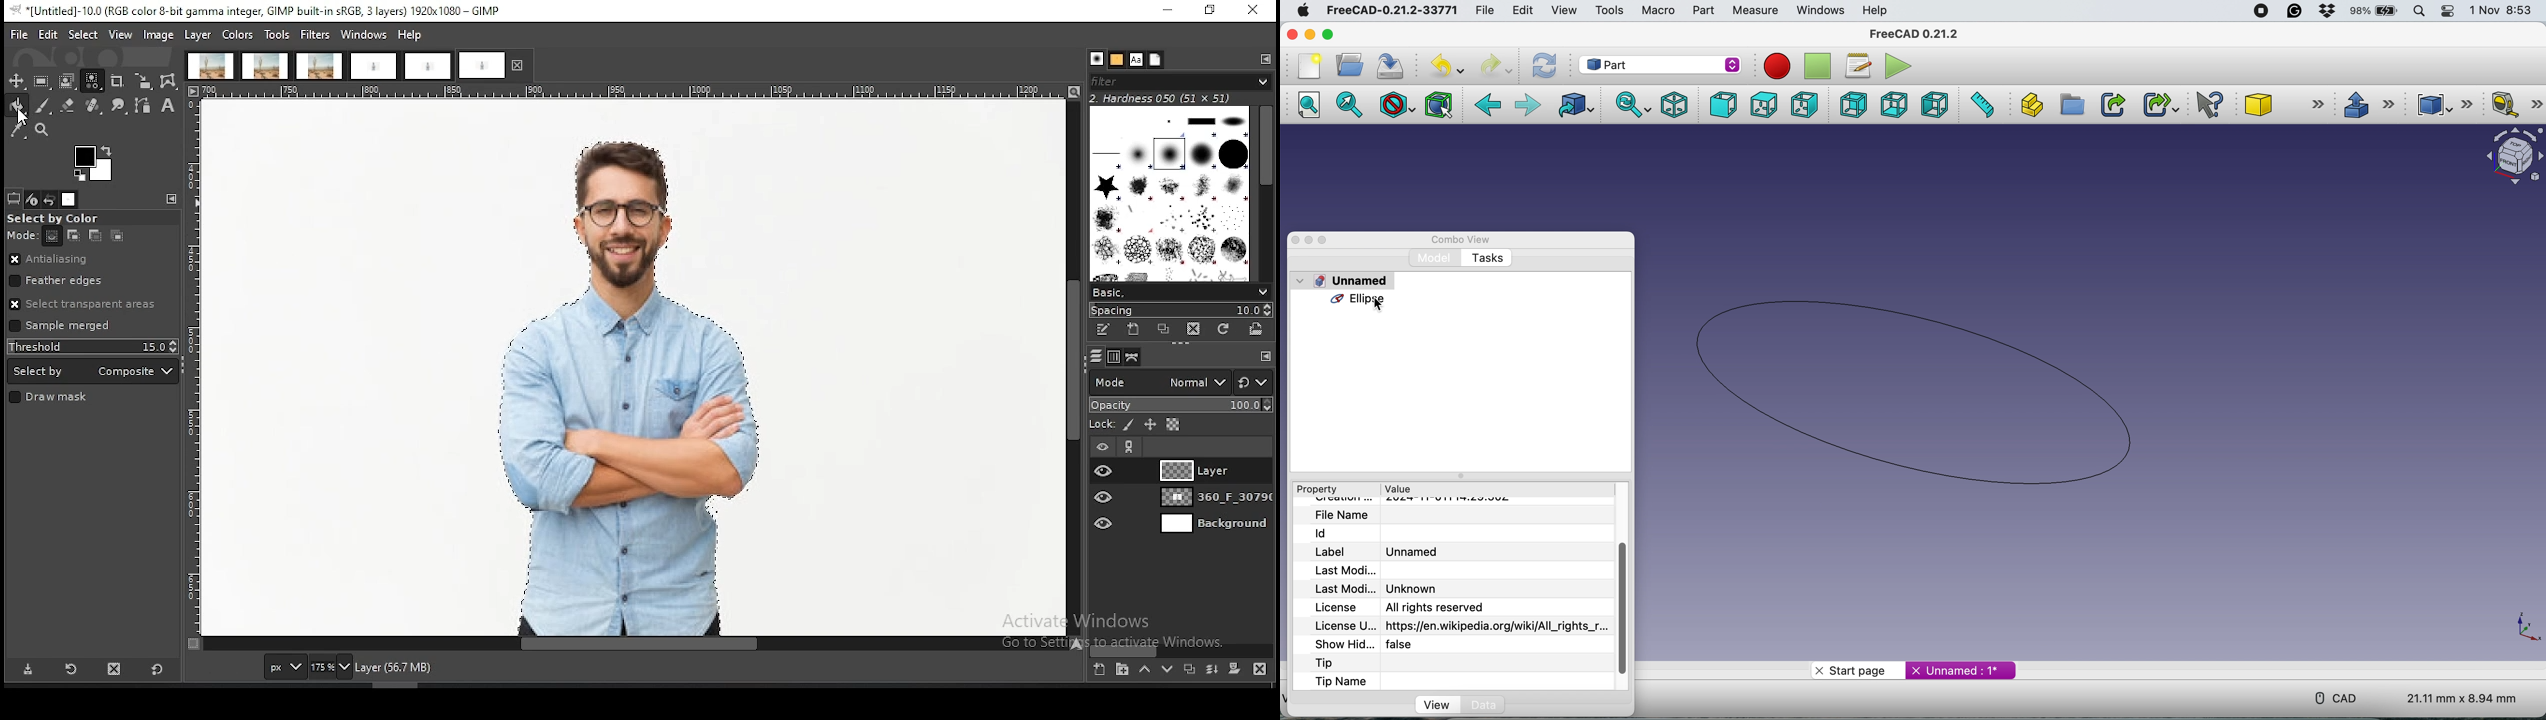  What do you see at coordinates (1854, 670) in the screenshot?
I see `start page` at bounding box center [1854, 670].